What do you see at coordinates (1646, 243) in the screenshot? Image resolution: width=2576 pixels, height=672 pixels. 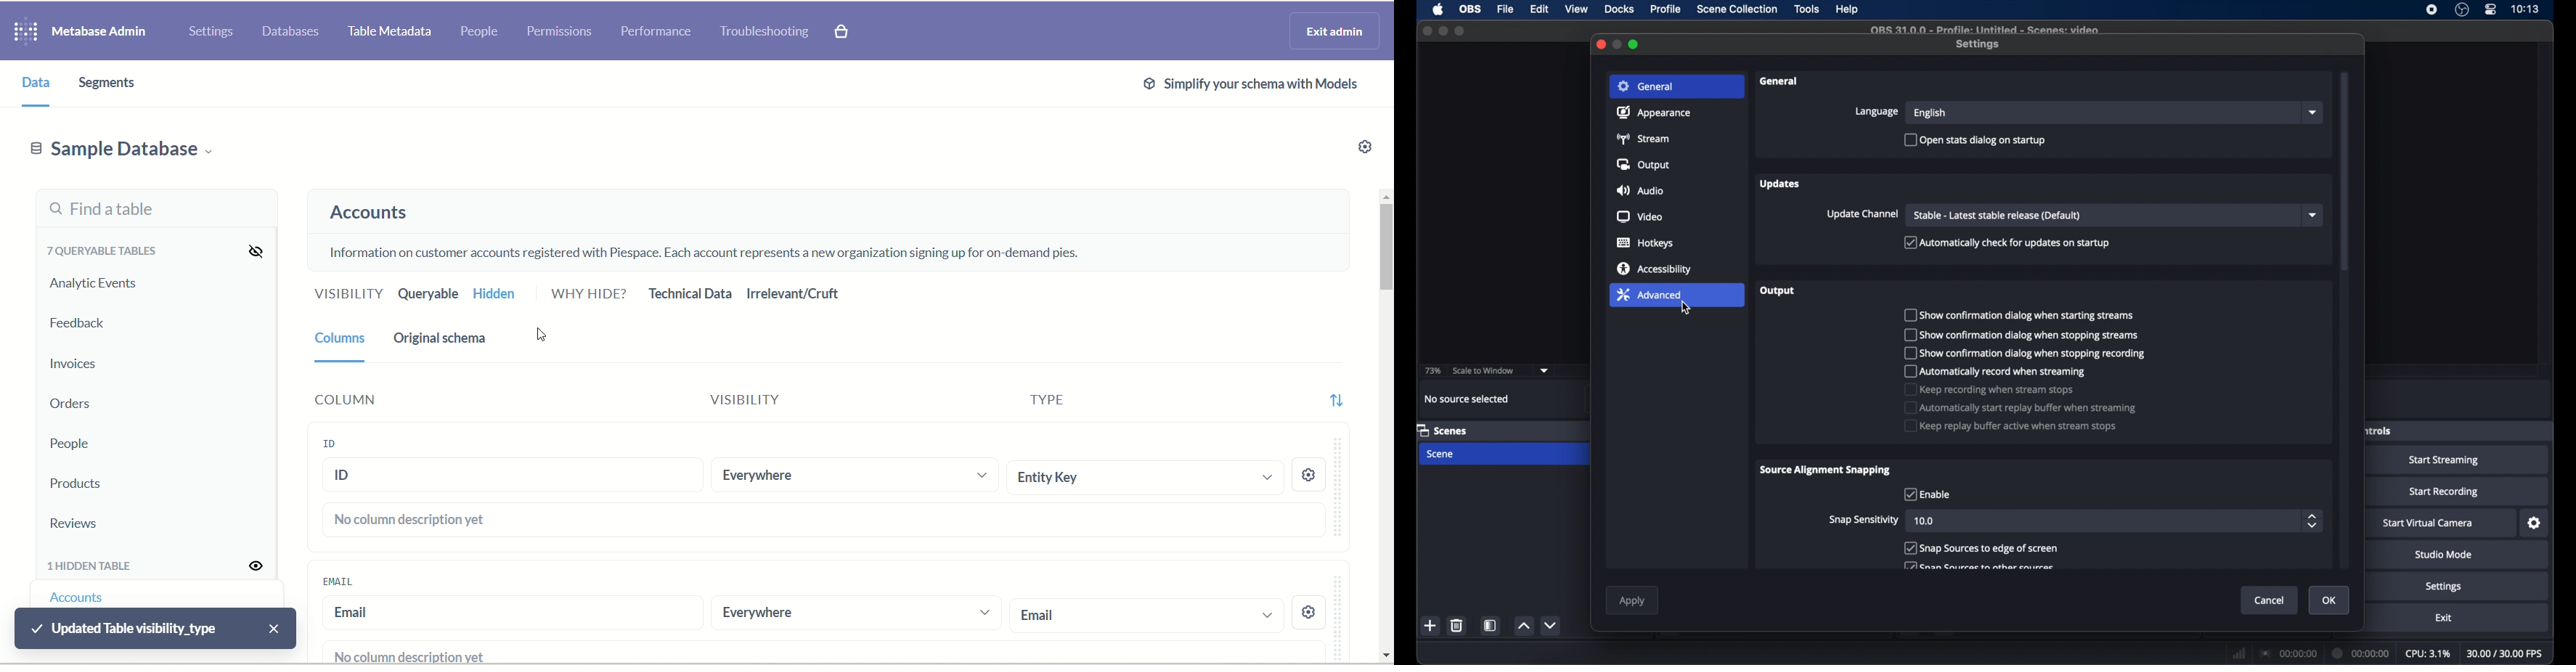 I see `hotkeys` at bounding box center [1646, 243].